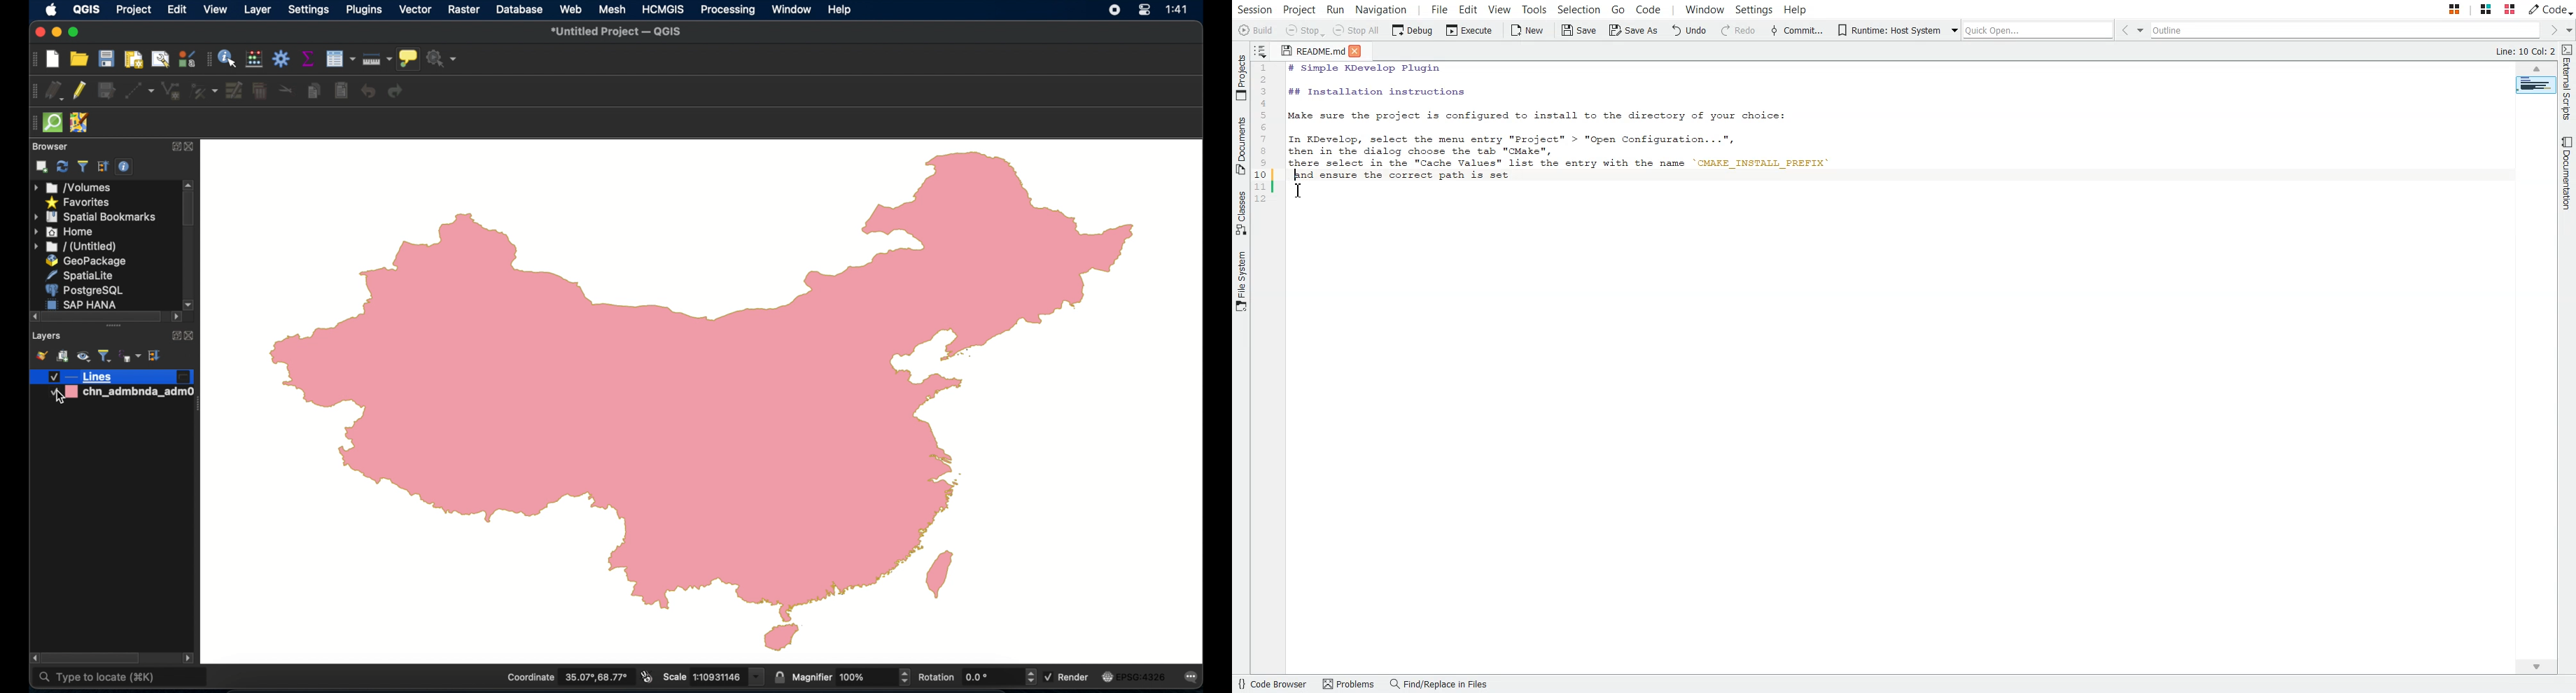  What do you see at coordinates (1535, 8) in the screenshot?
I see `Tools` at bounding box center [1535, 8].